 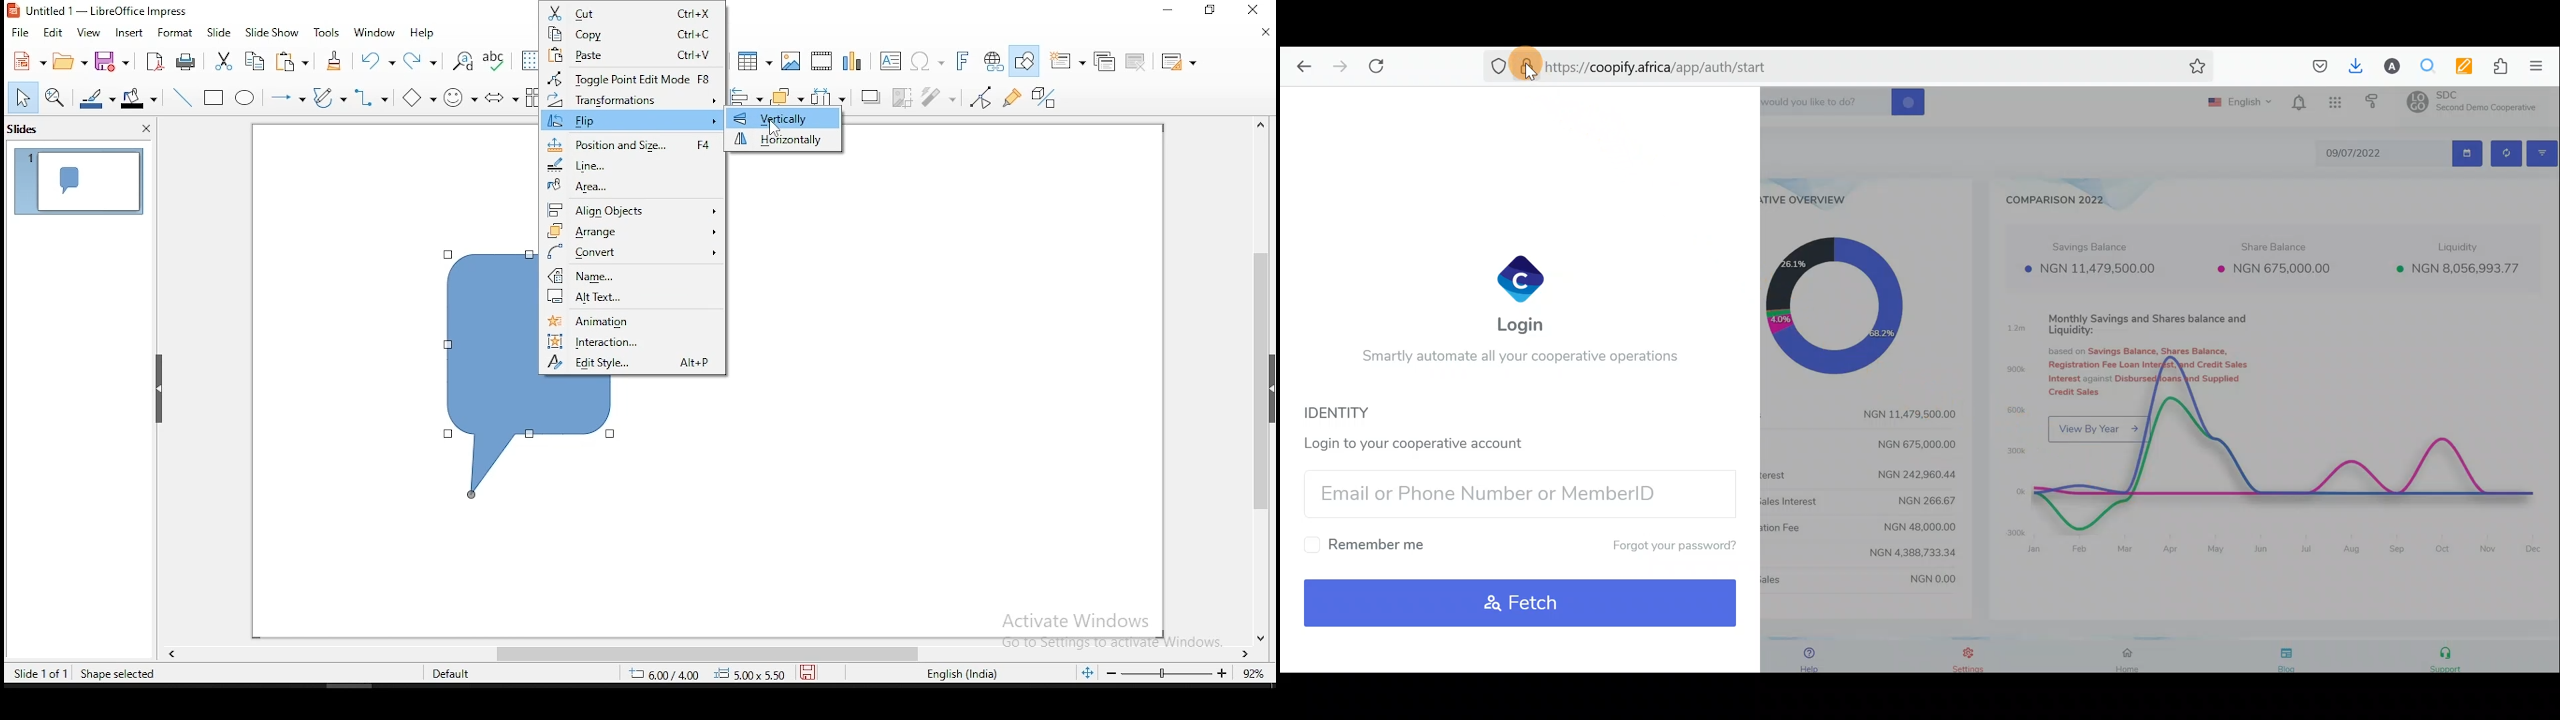 What do you see at coordinates (1044, 97) in the screenshot?
I see `toggle extrusion` at bounding box center [1044, 97].